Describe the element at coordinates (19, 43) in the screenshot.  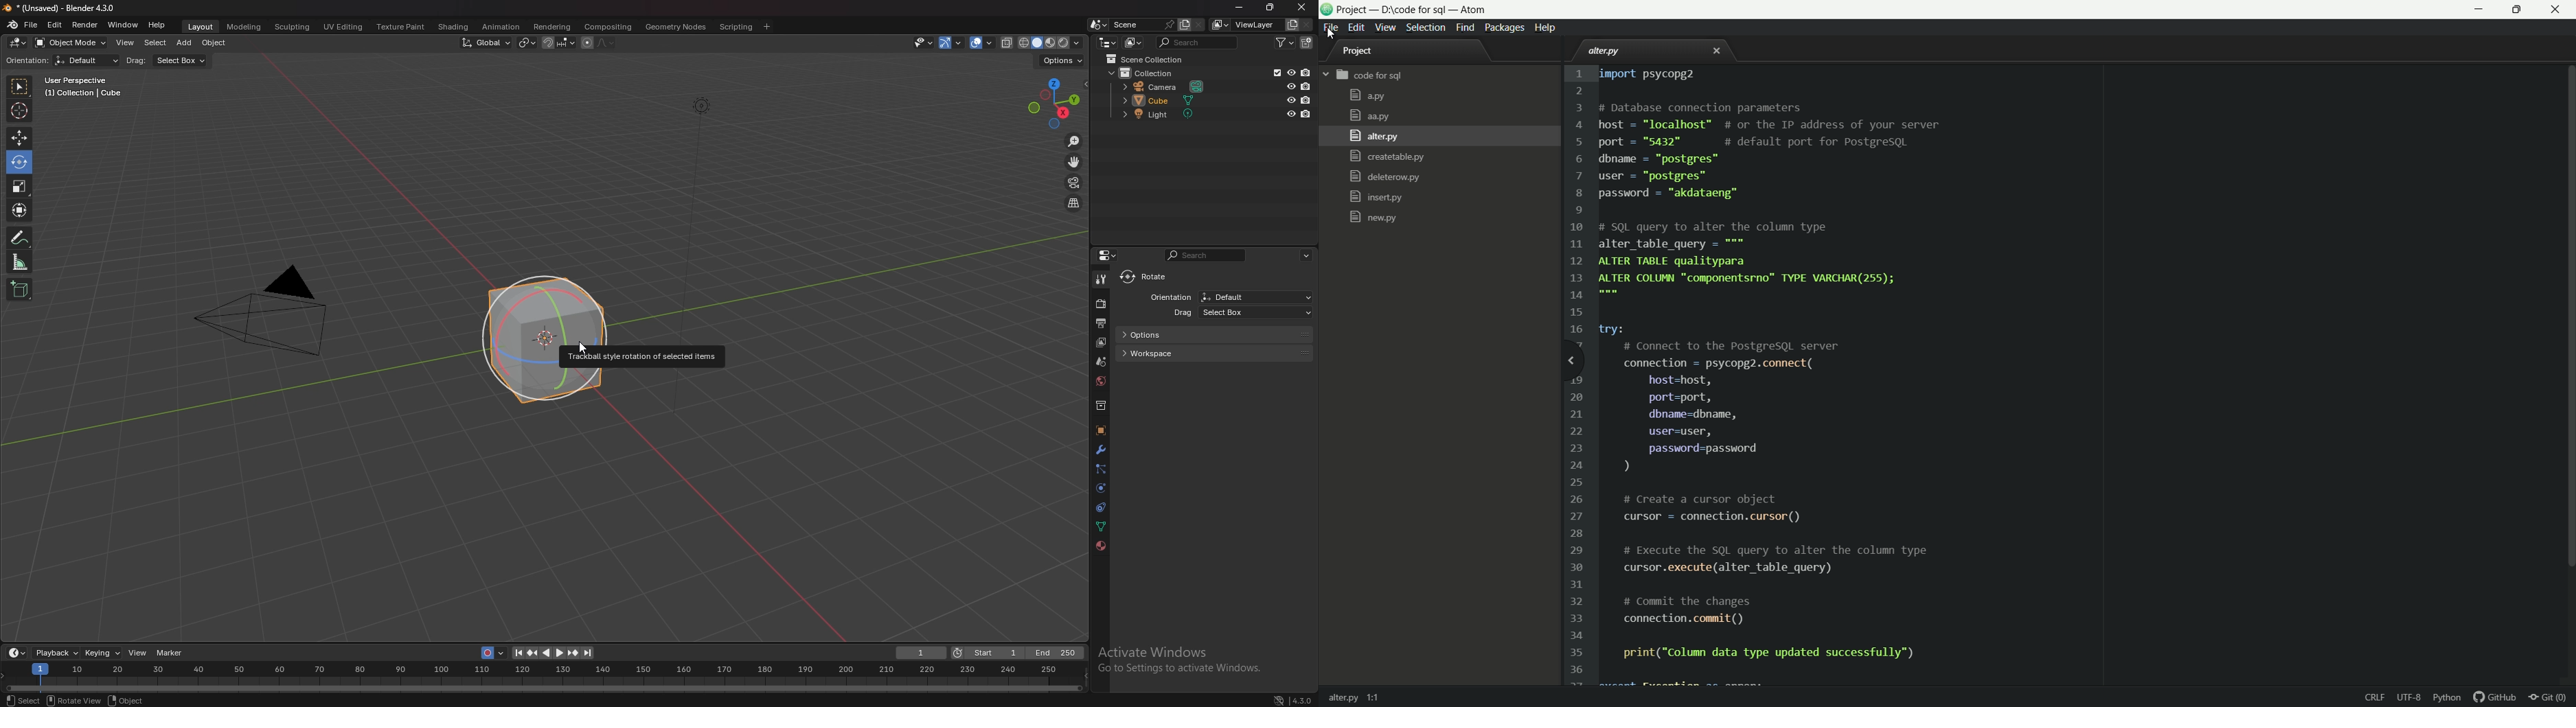
I see `editor type` at that location.